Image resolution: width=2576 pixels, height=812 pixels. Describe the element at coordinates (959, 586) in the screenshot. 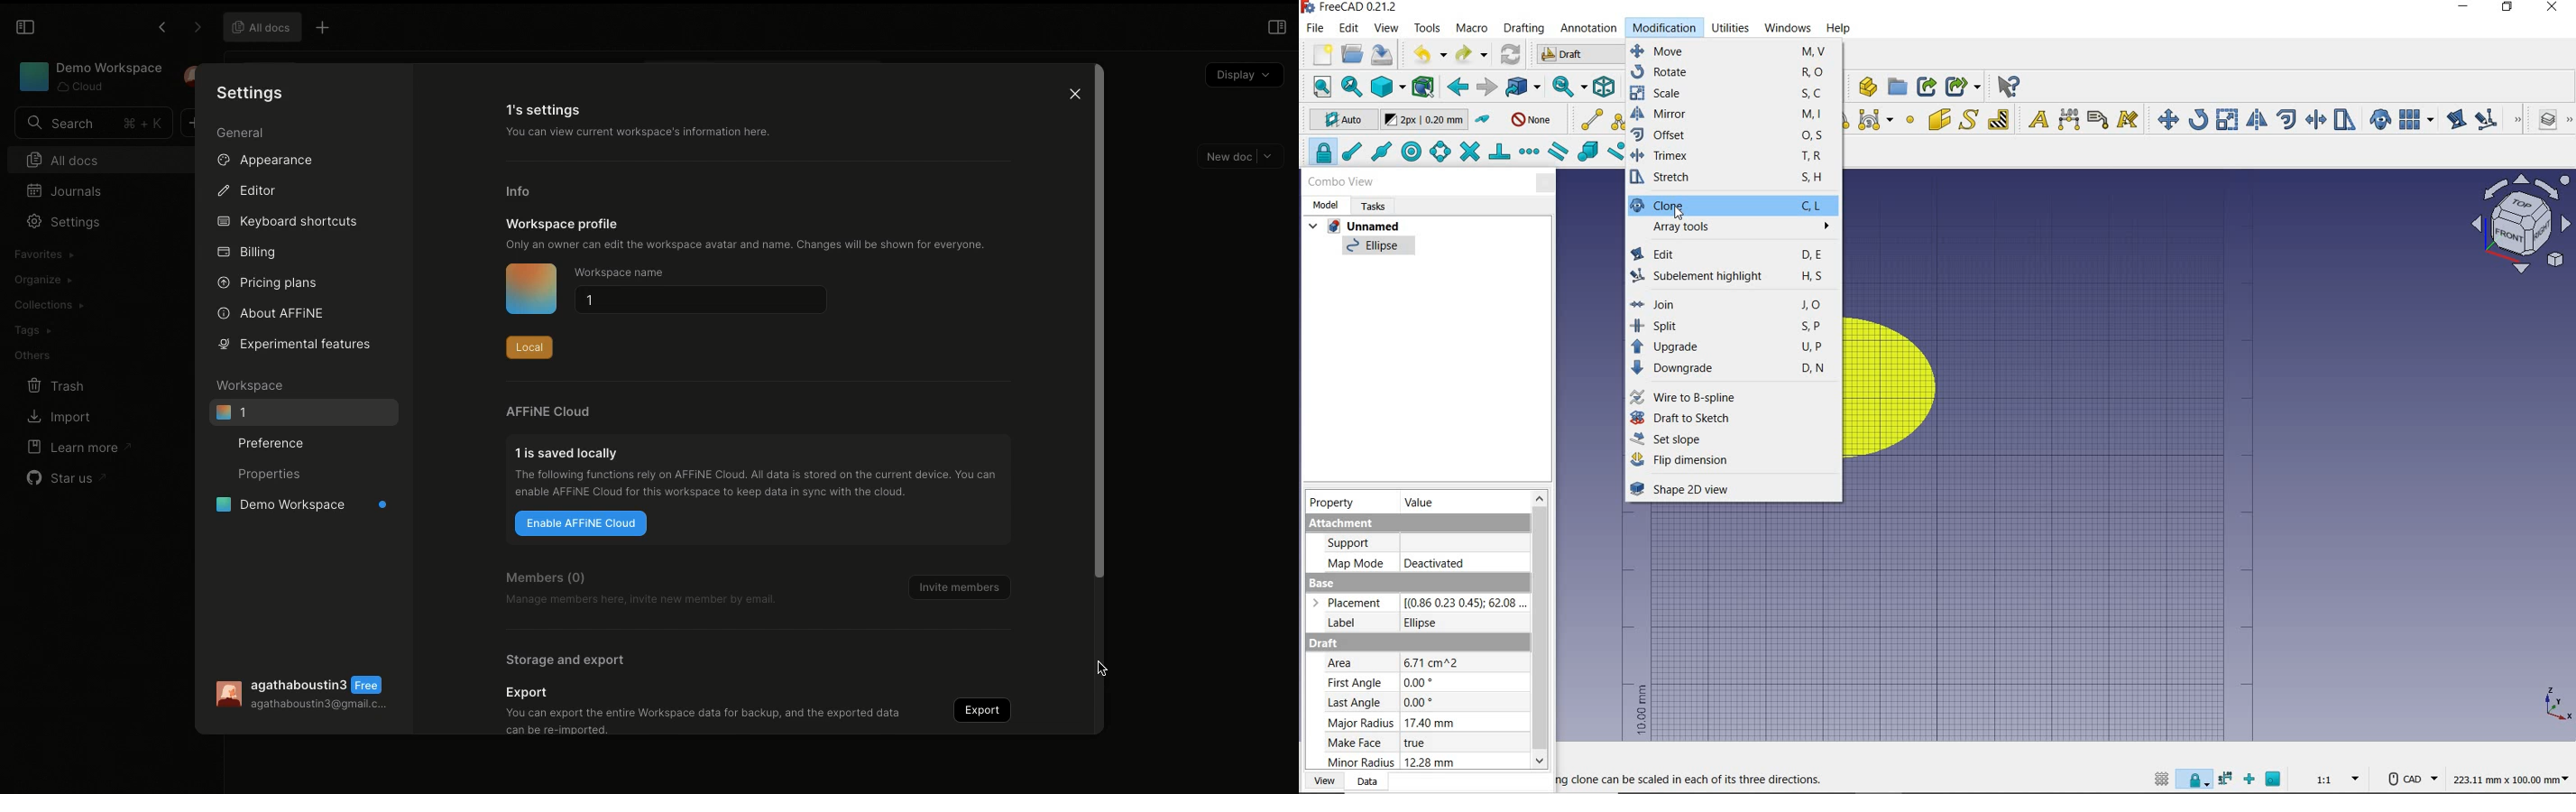

I see `Invite members` at that location.